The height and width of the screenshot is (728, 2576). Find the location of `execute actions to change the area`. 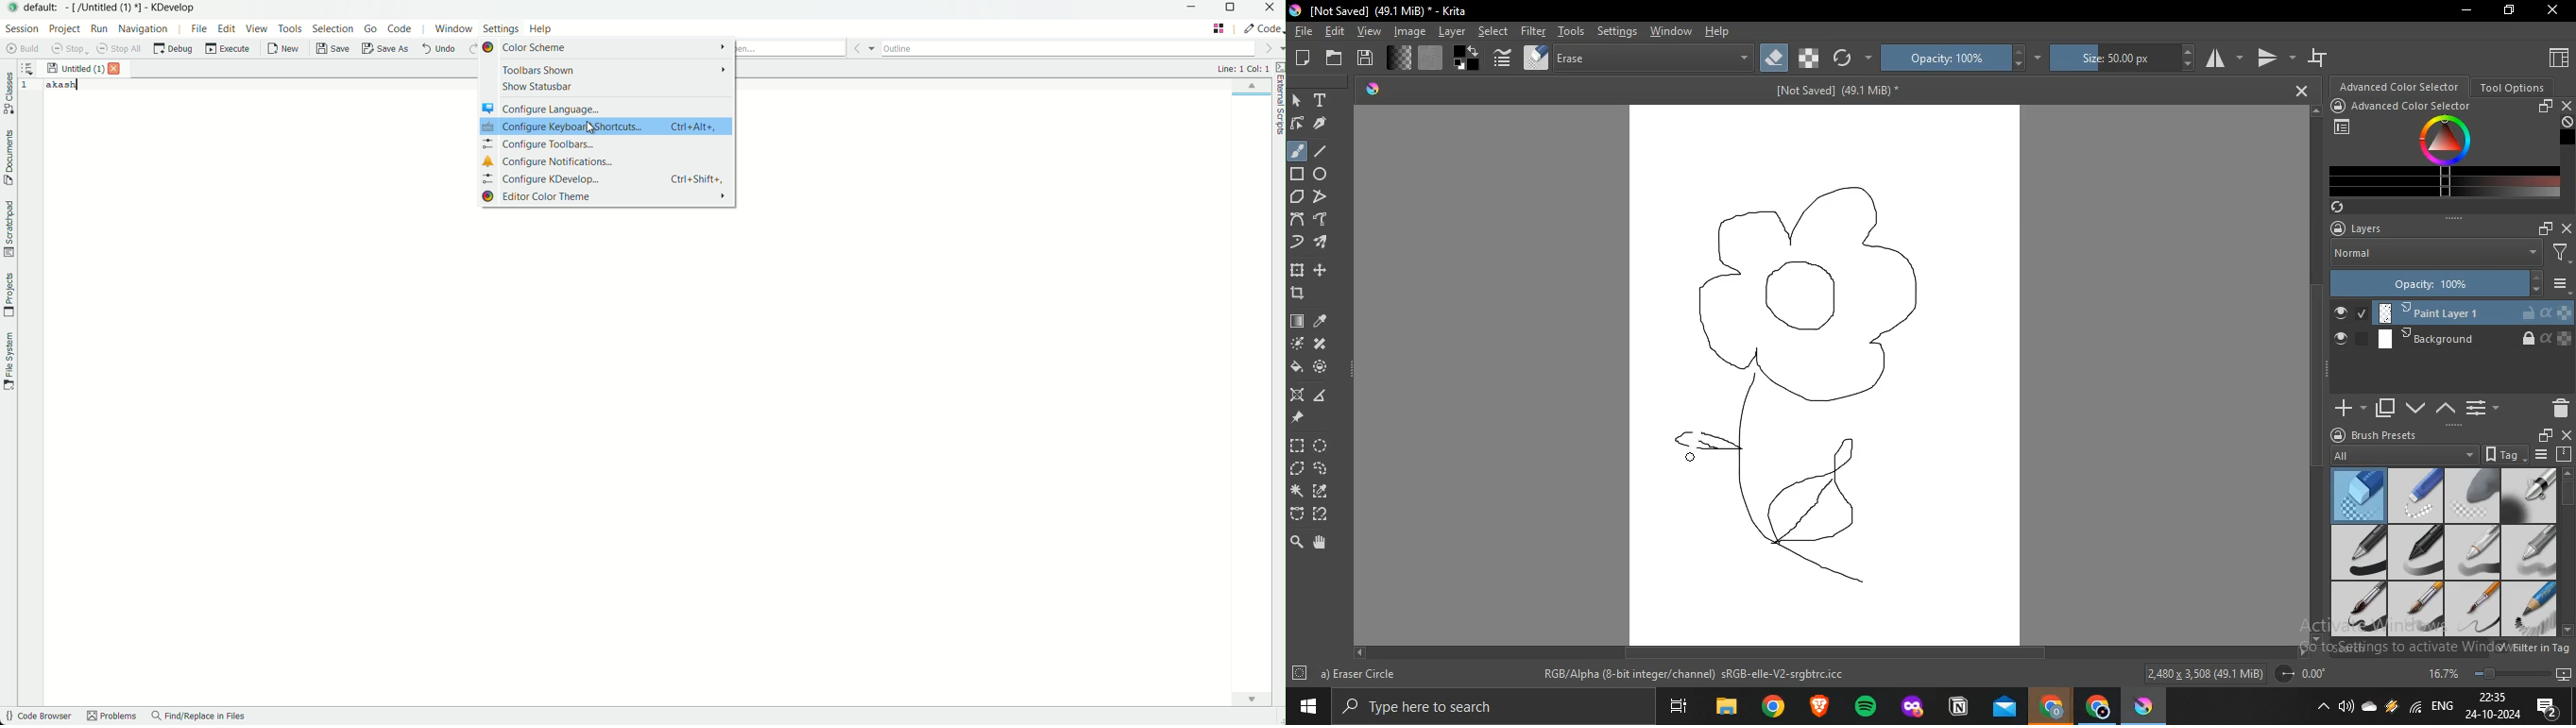

execute actions to change the area is located at coordinates (1262, 28).